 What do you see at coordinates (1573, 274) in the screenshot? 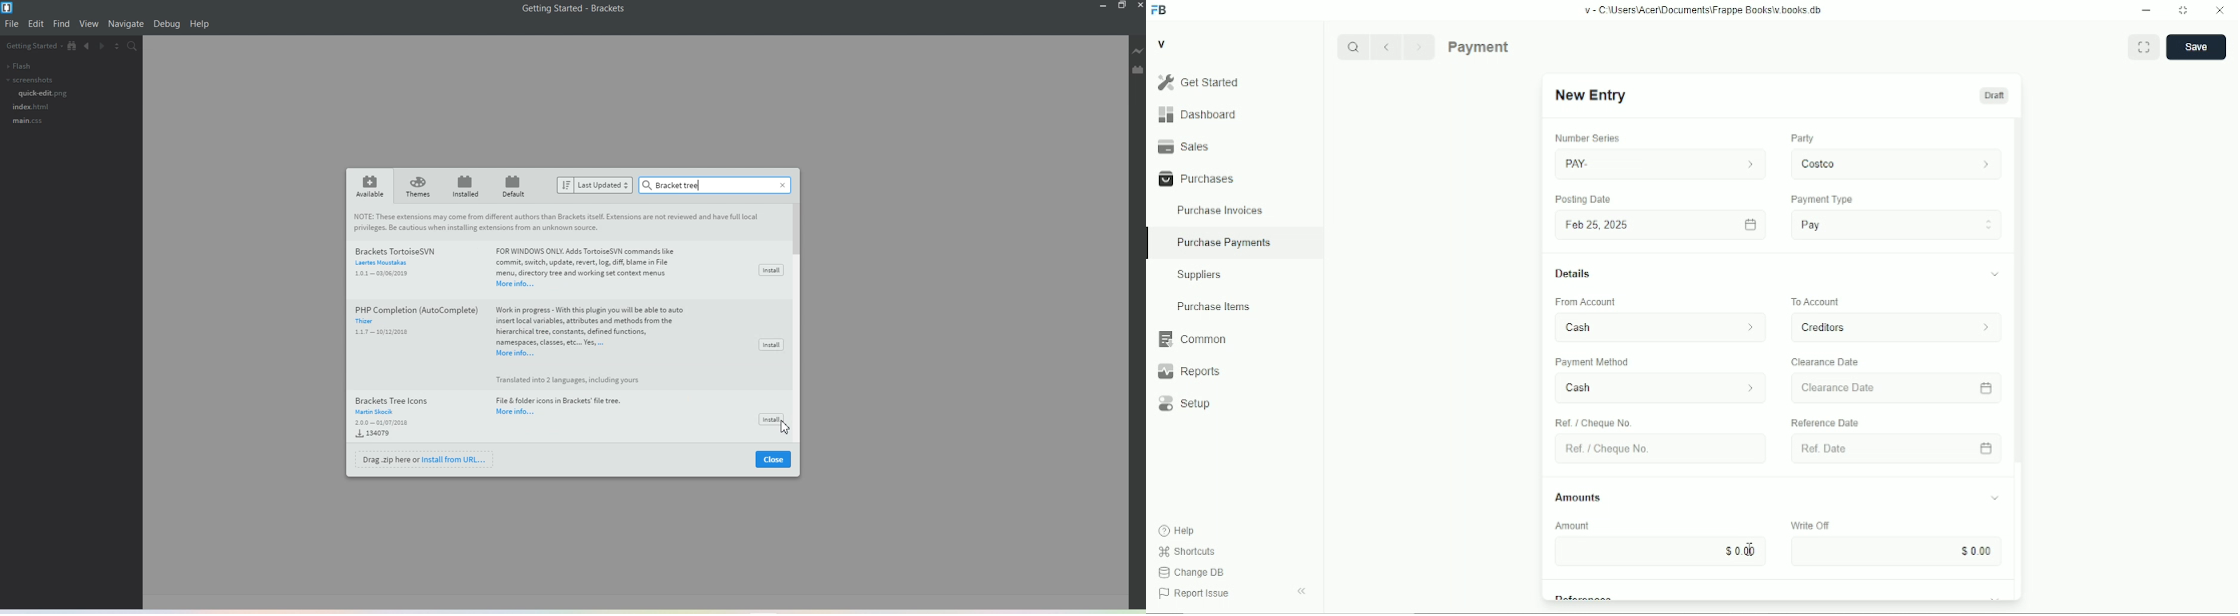
I see `Details` at bounding box center [1573, 274].